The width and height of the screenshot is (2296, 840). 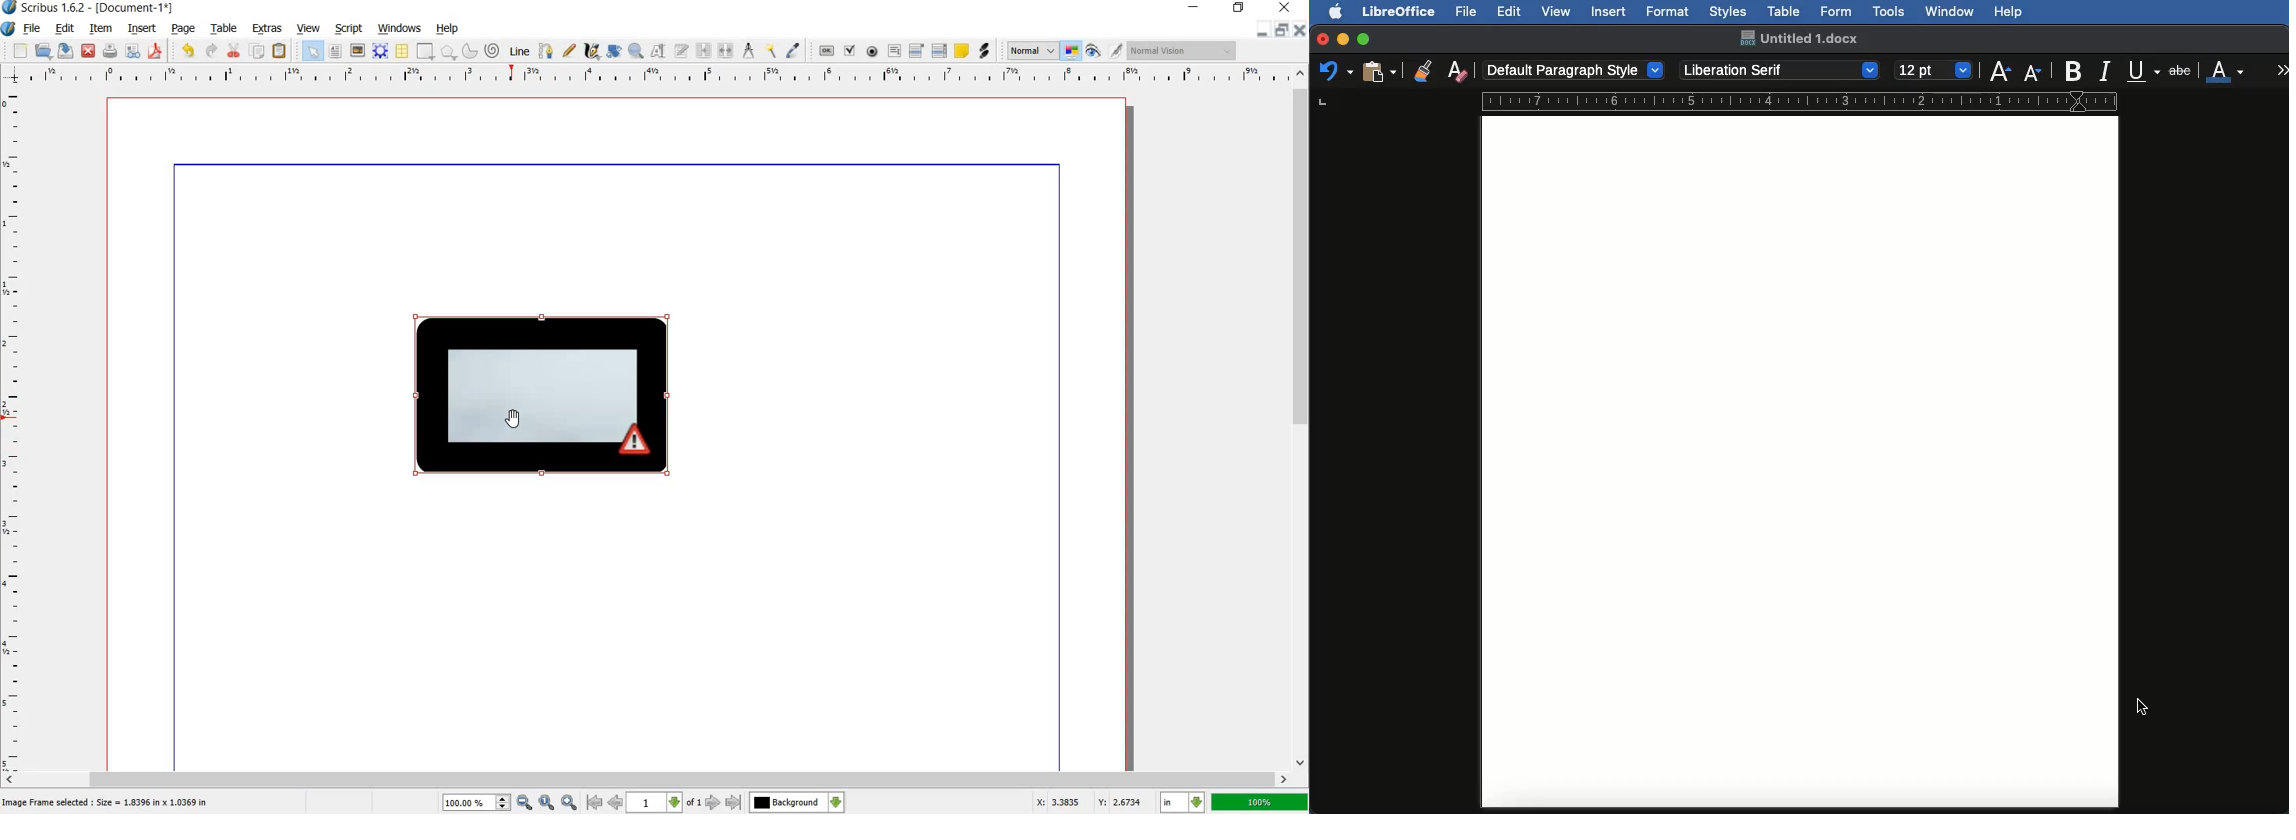 I want to click on pdf combo box, so click(x=917, y=51).